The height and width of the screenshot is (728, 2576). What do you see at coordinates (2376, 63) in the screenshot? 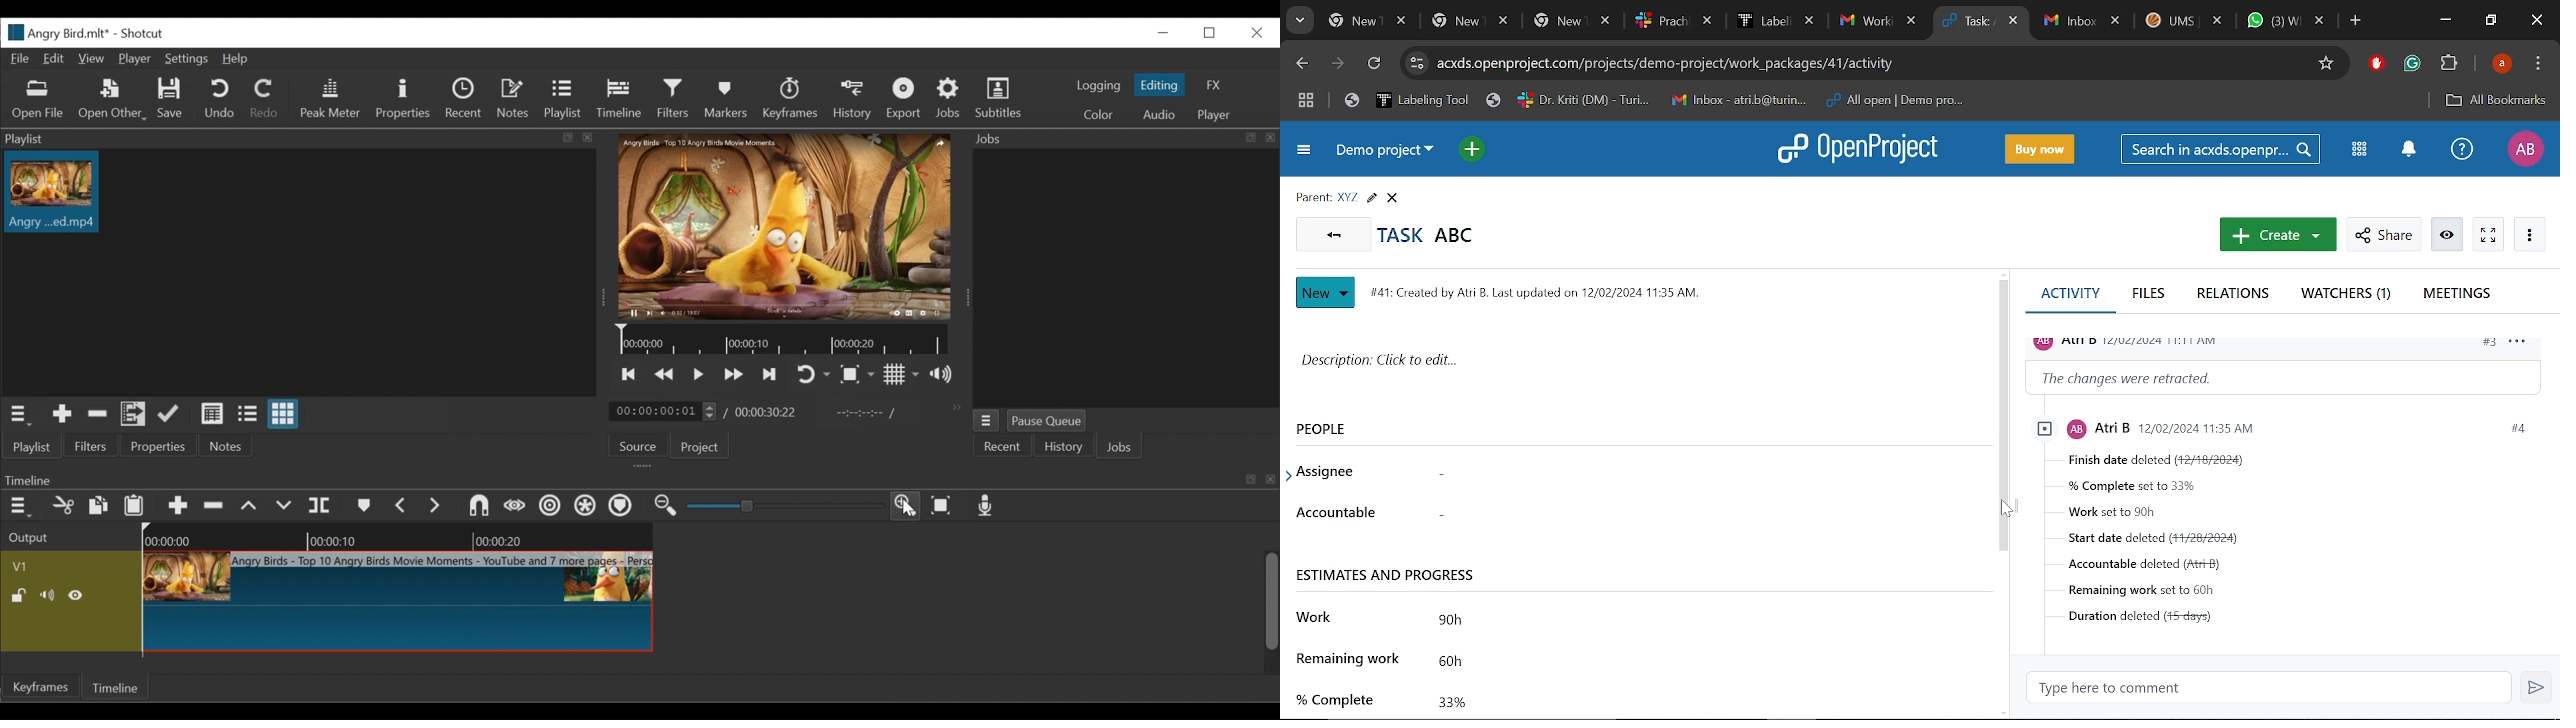
I see `Addblock` at bounding box center [2376, 63].